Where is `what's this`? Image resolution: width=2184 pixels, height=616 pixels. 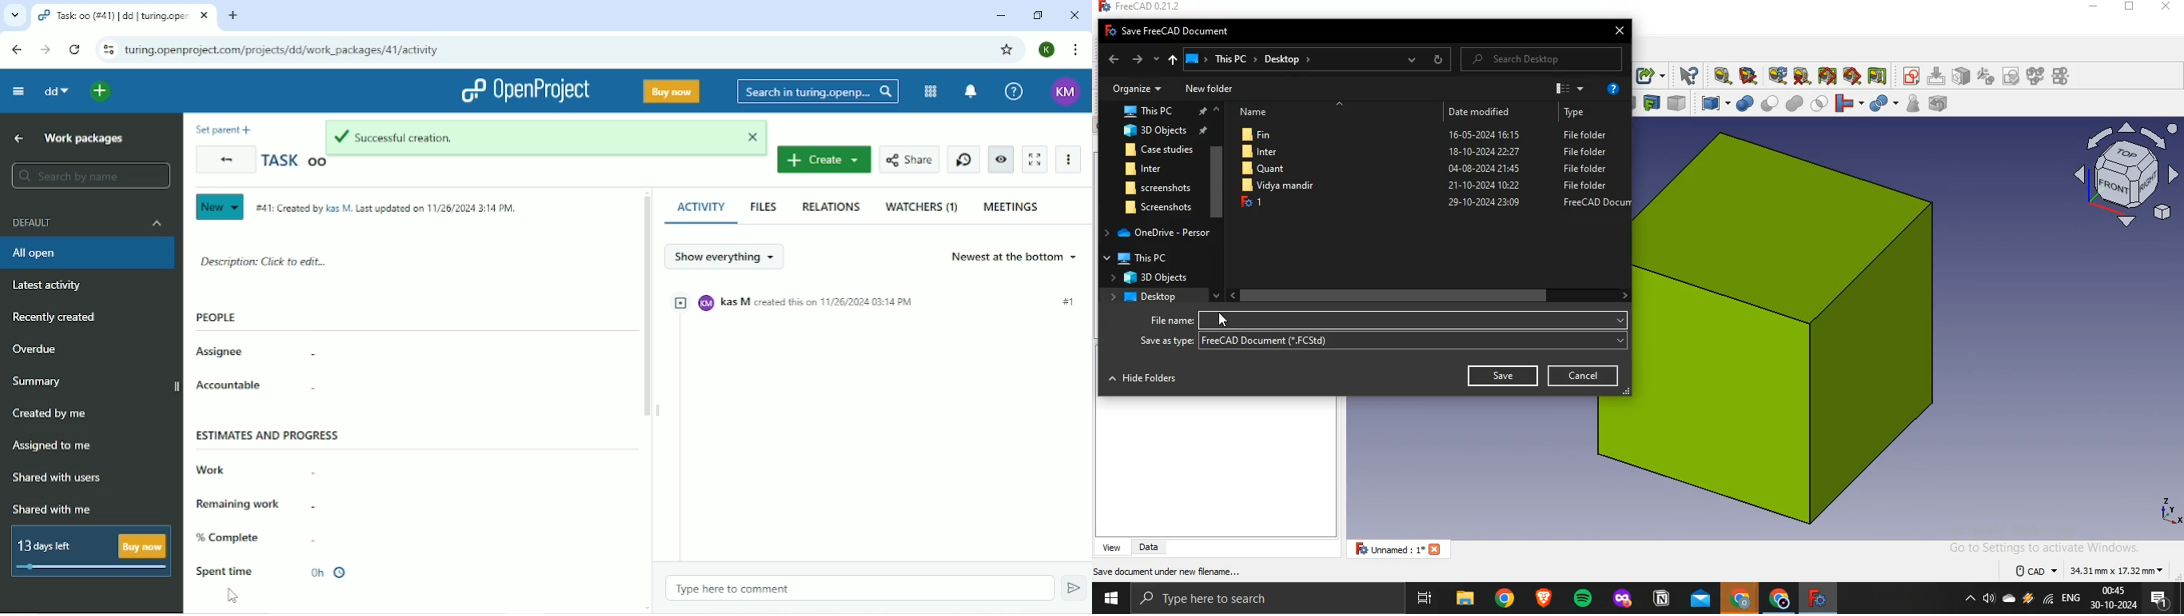 what's this is located at coordinates (1689, 76).